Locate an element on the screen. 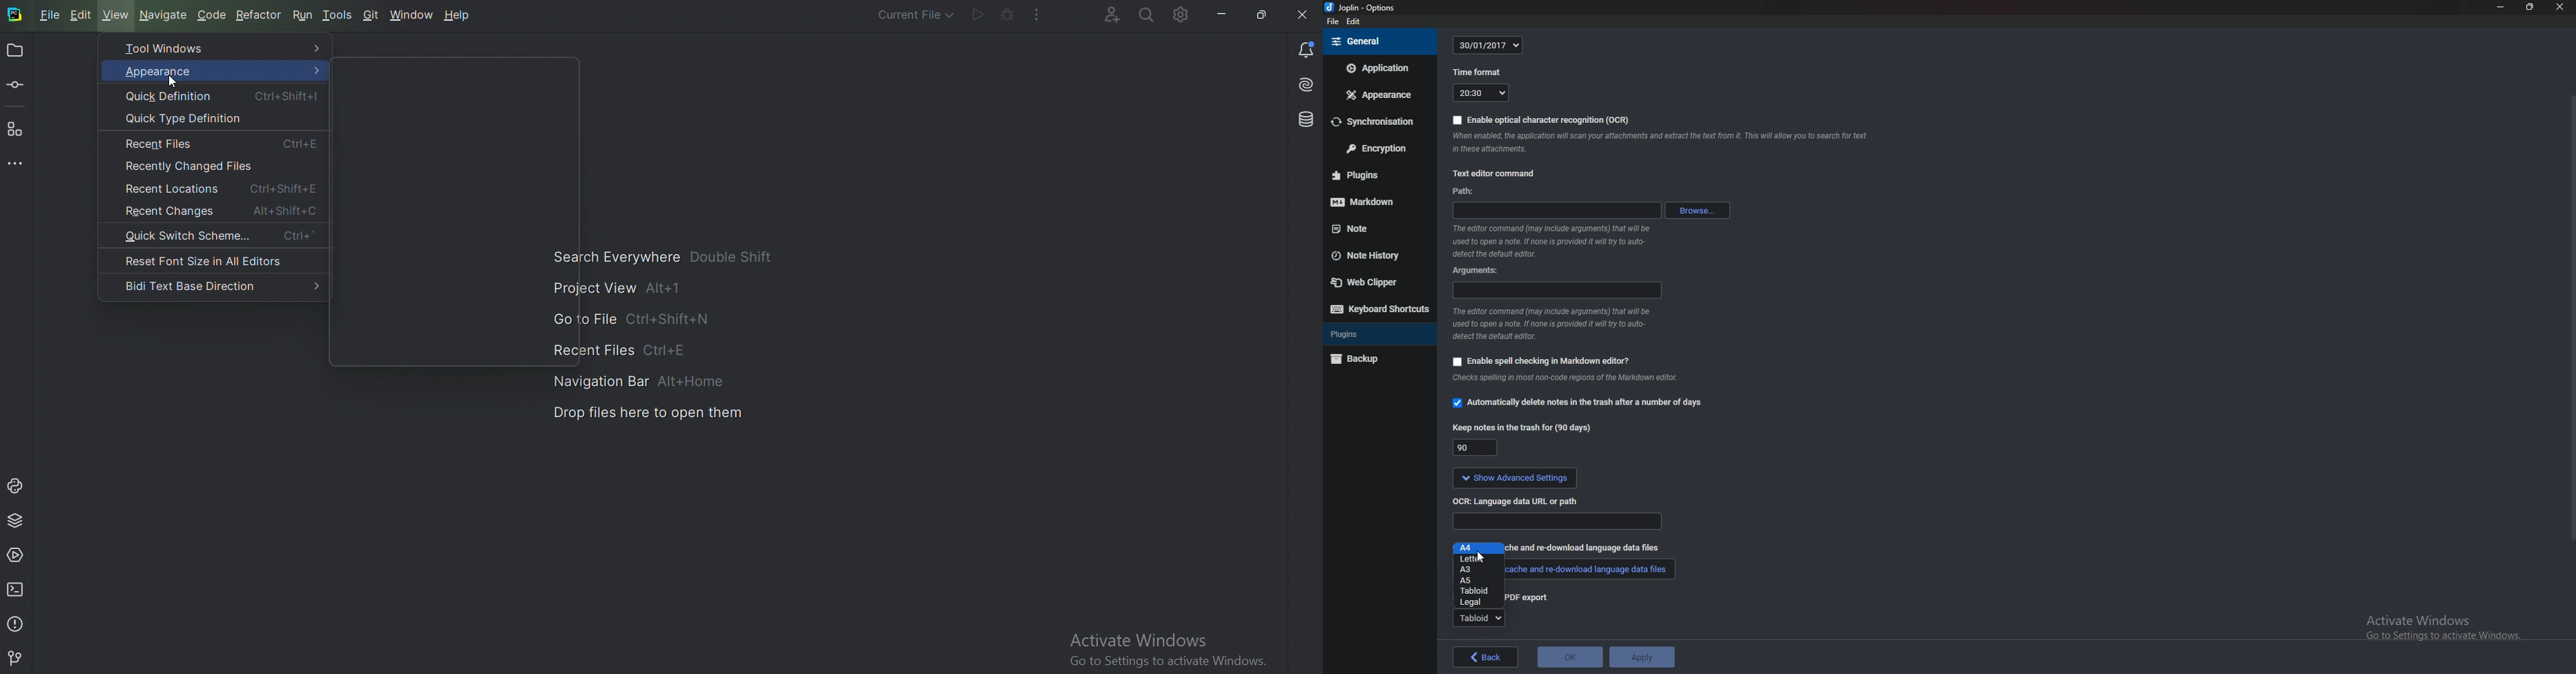 This screenshot has height=700, width=2576. Resize is located at coordinates (2528, 7).